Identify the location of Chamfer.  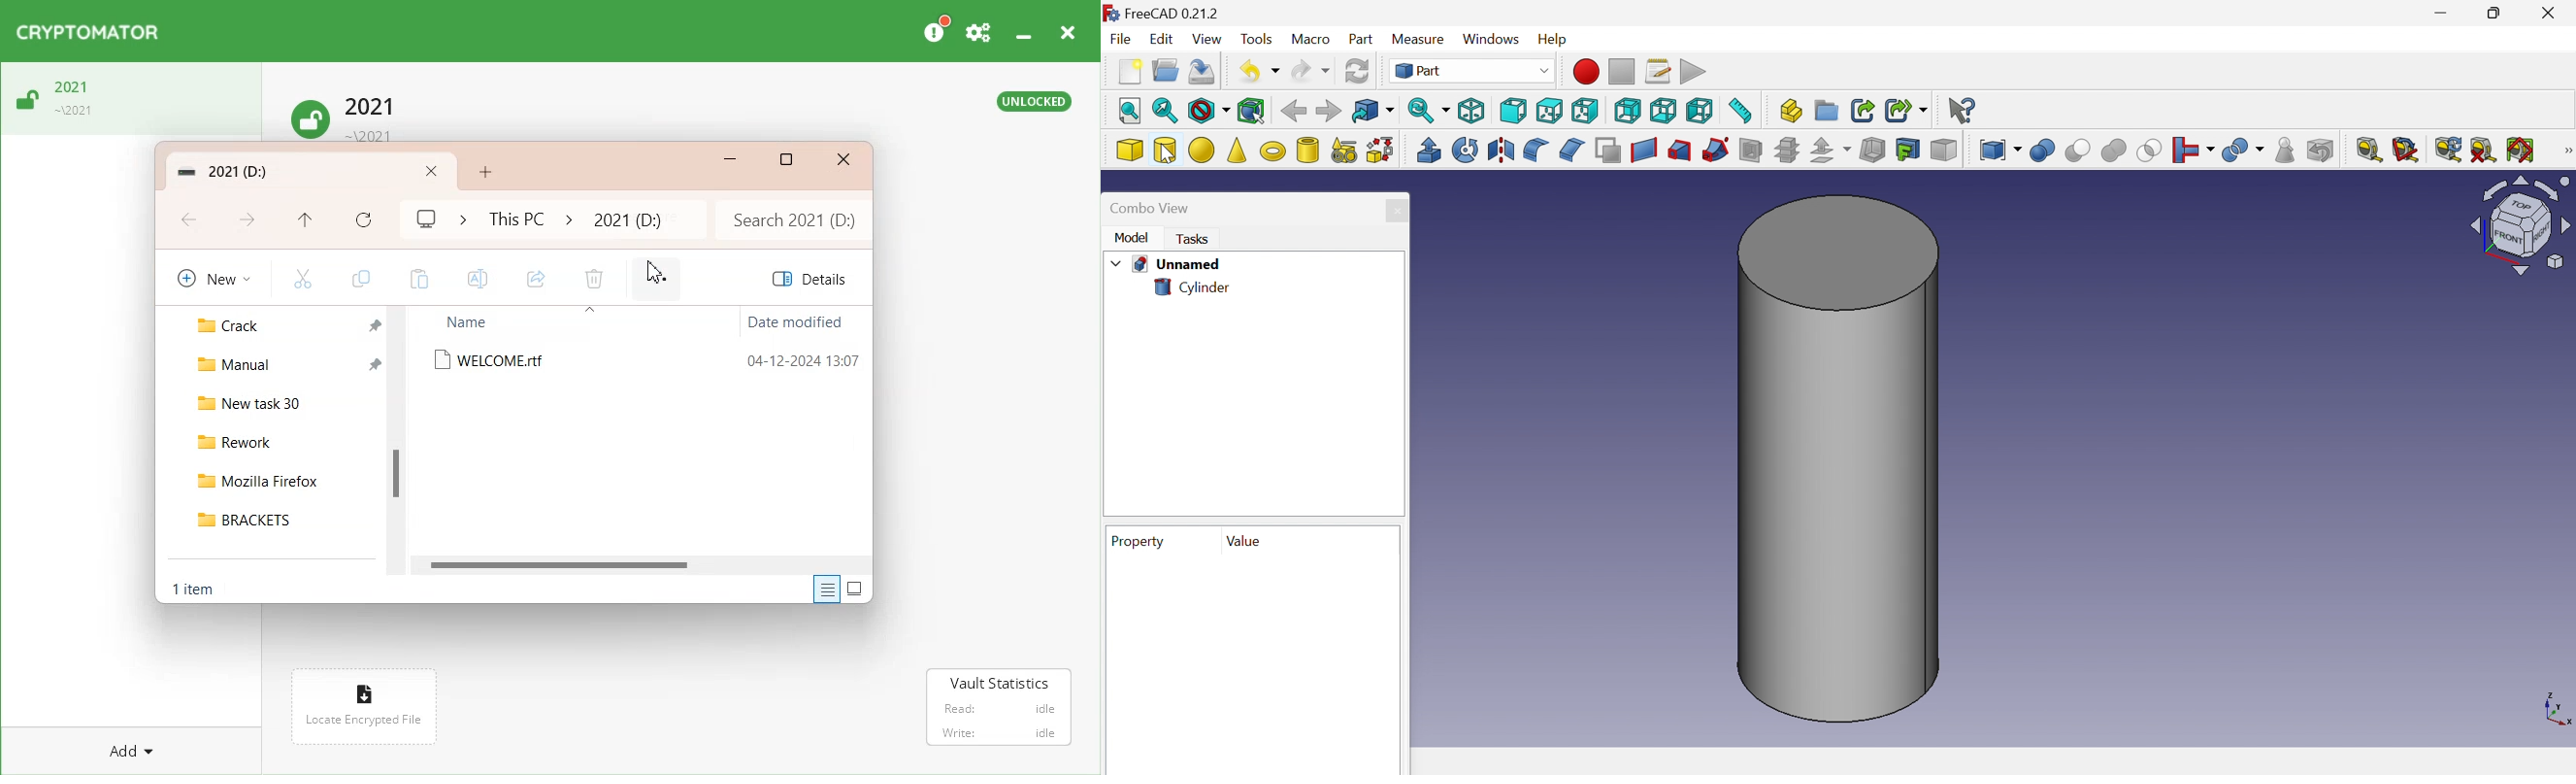
(1572, 150).